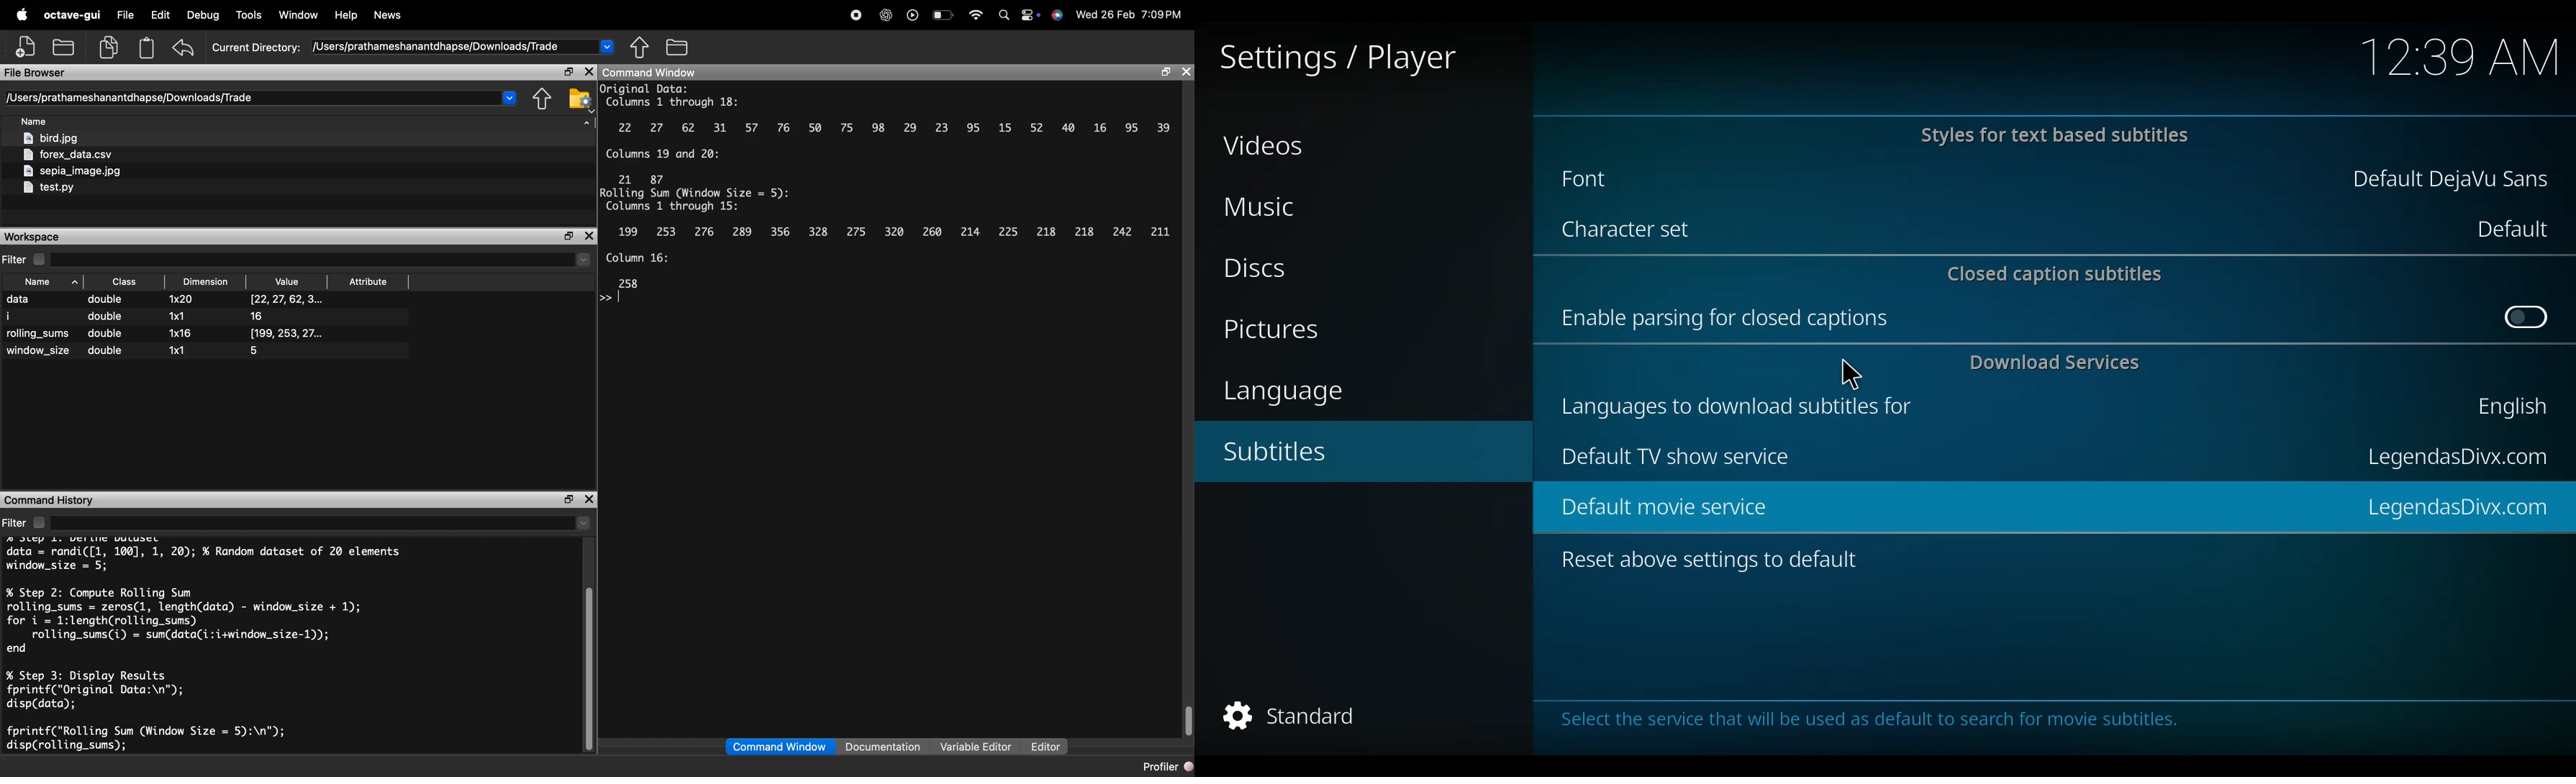 Image resolution: width=2576 pixels, height=784 pixels. What do you see at coordinates (886, 16) in the screenshot?
I see `chatgpt` at bounding box center [886, 16].